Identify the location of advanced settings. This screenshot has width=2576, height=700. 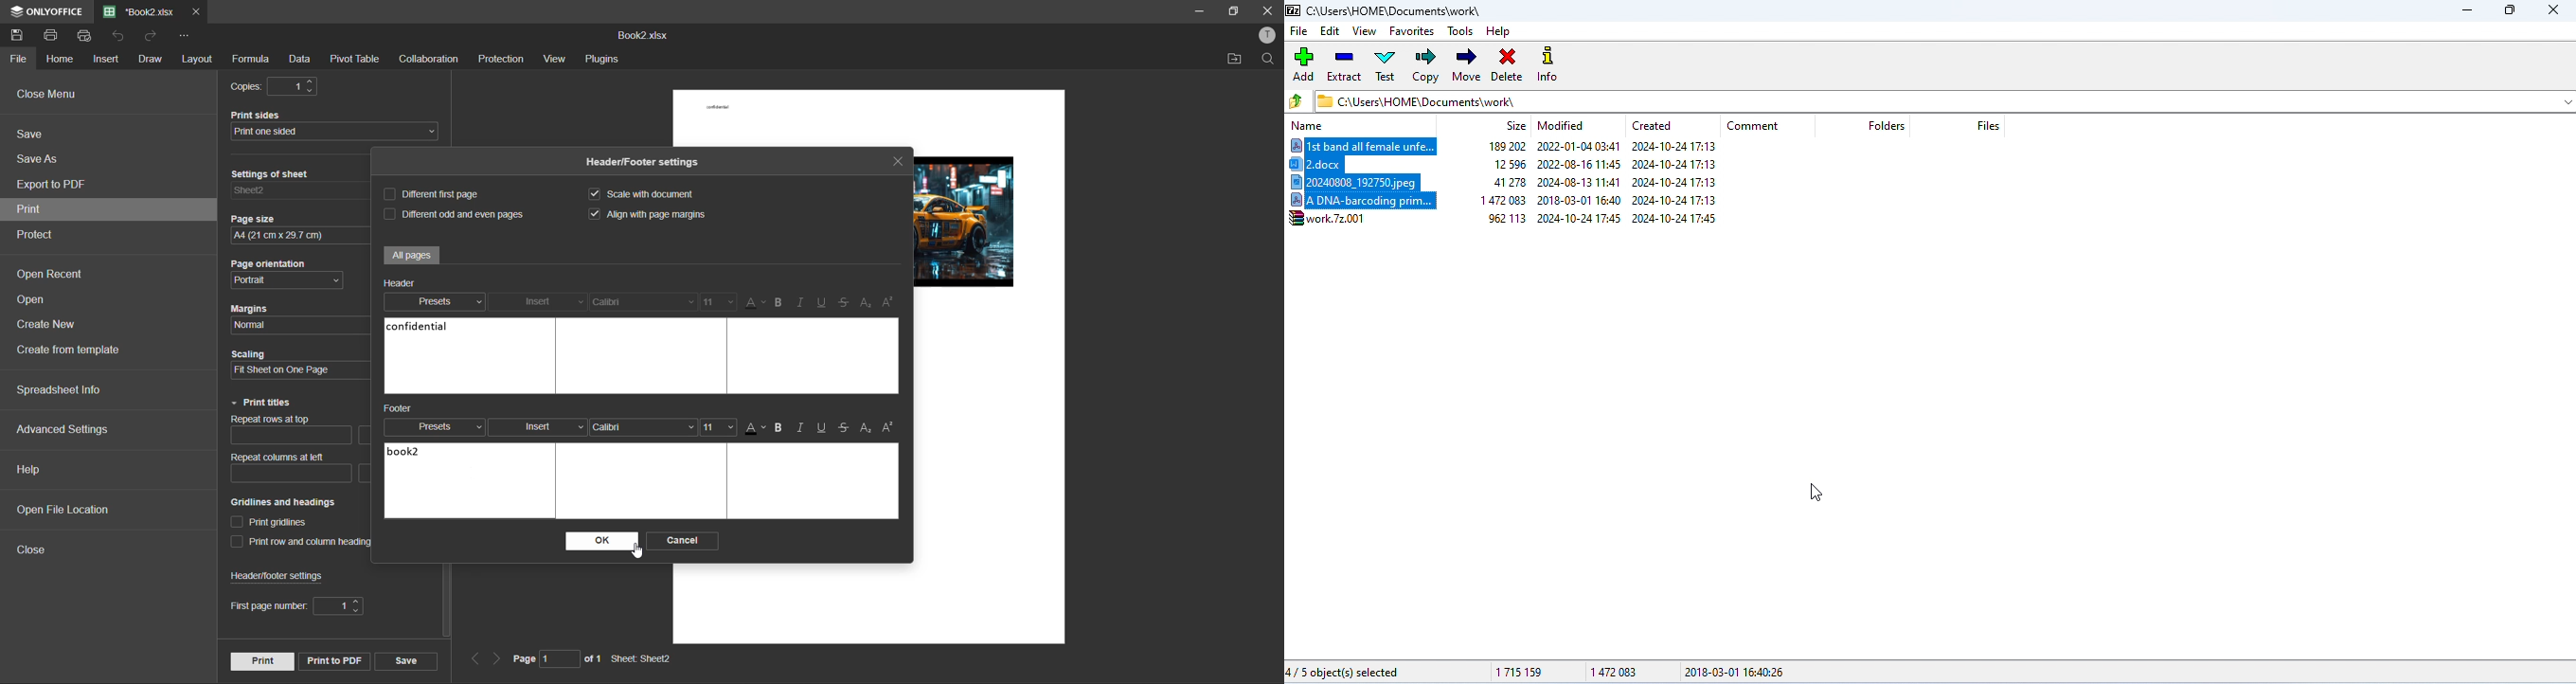
(68, 431).